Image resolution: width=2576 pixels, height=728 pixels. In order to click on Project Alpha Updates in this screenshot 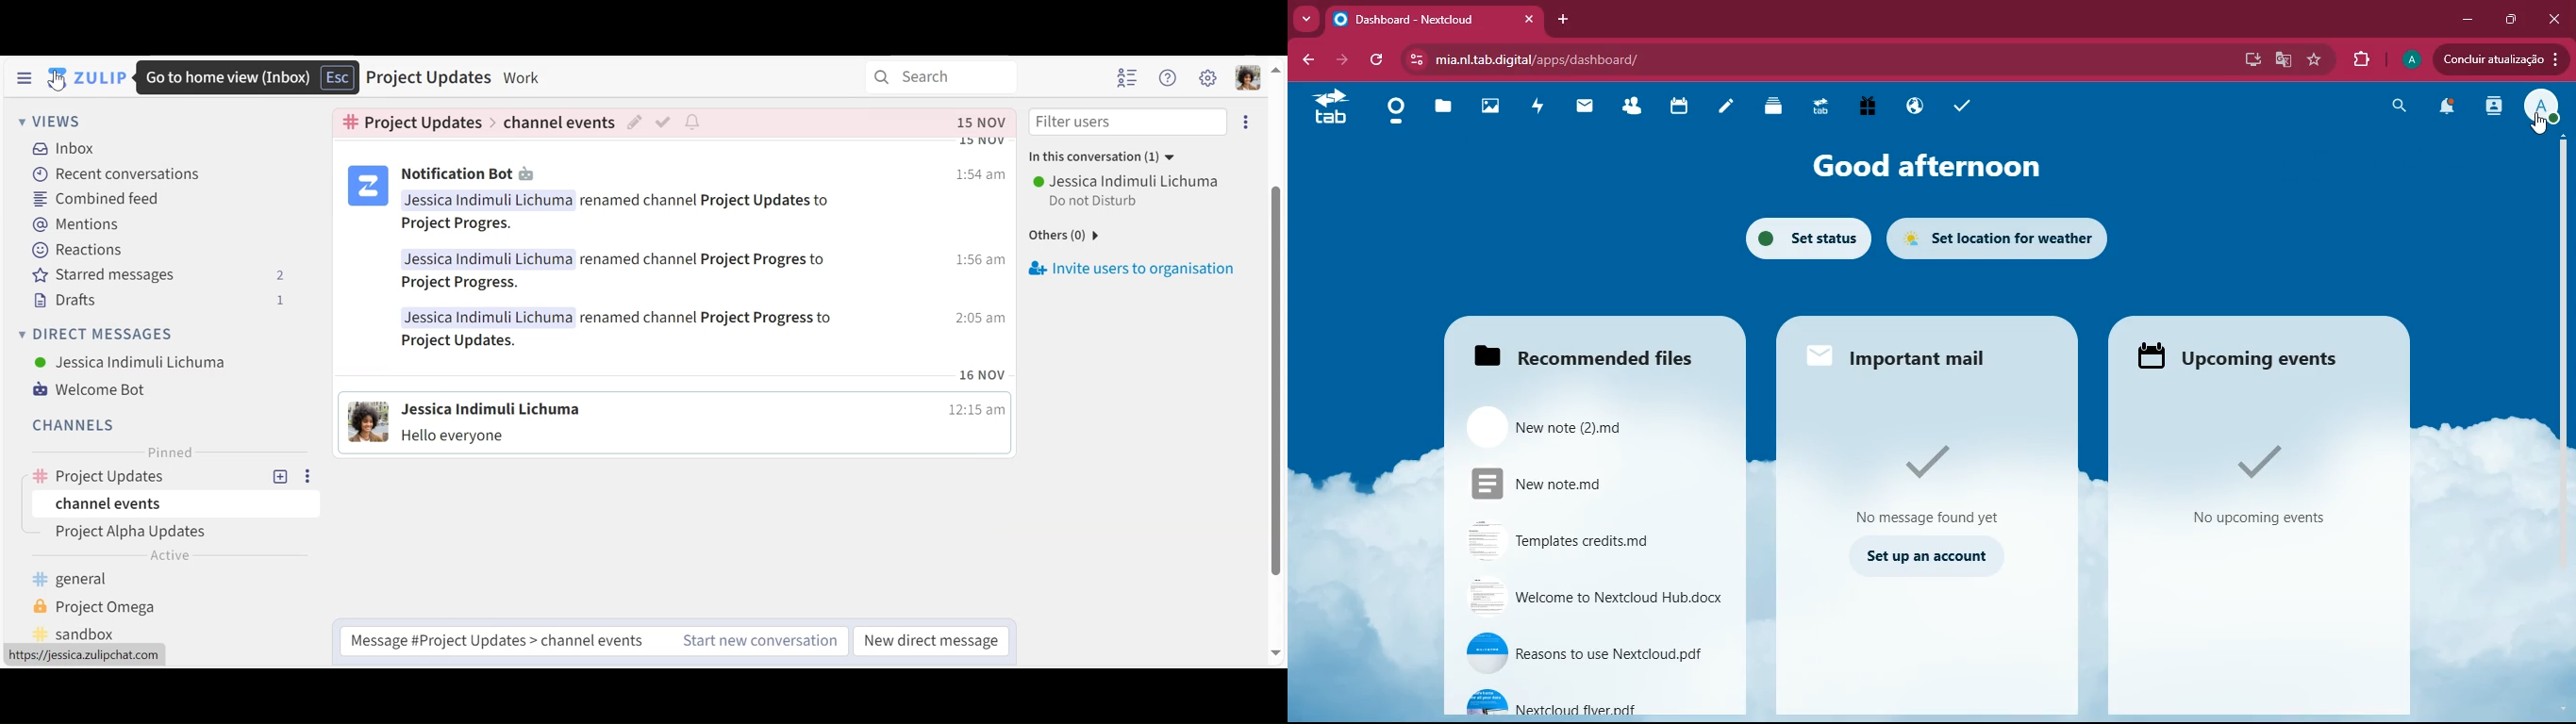, I will do `click(136, 532)`.